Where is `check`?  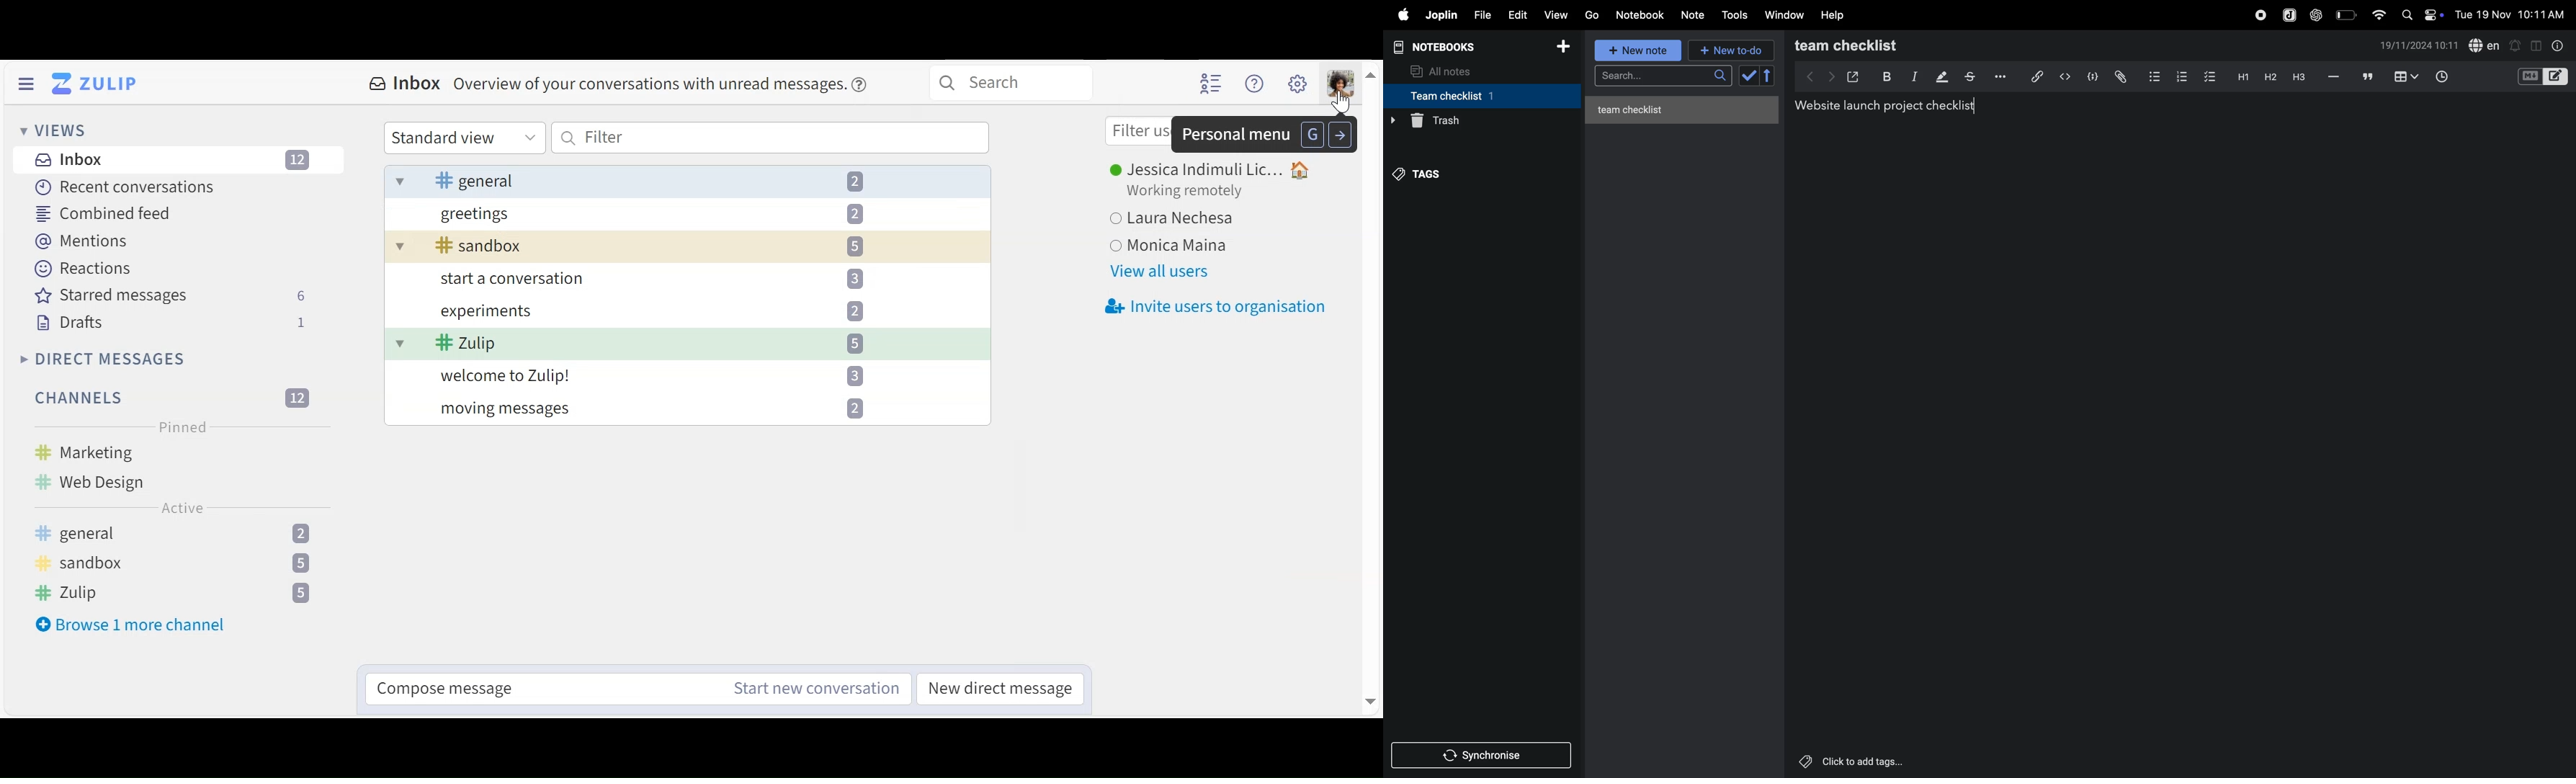
check is located at coordinates (1758, 76).